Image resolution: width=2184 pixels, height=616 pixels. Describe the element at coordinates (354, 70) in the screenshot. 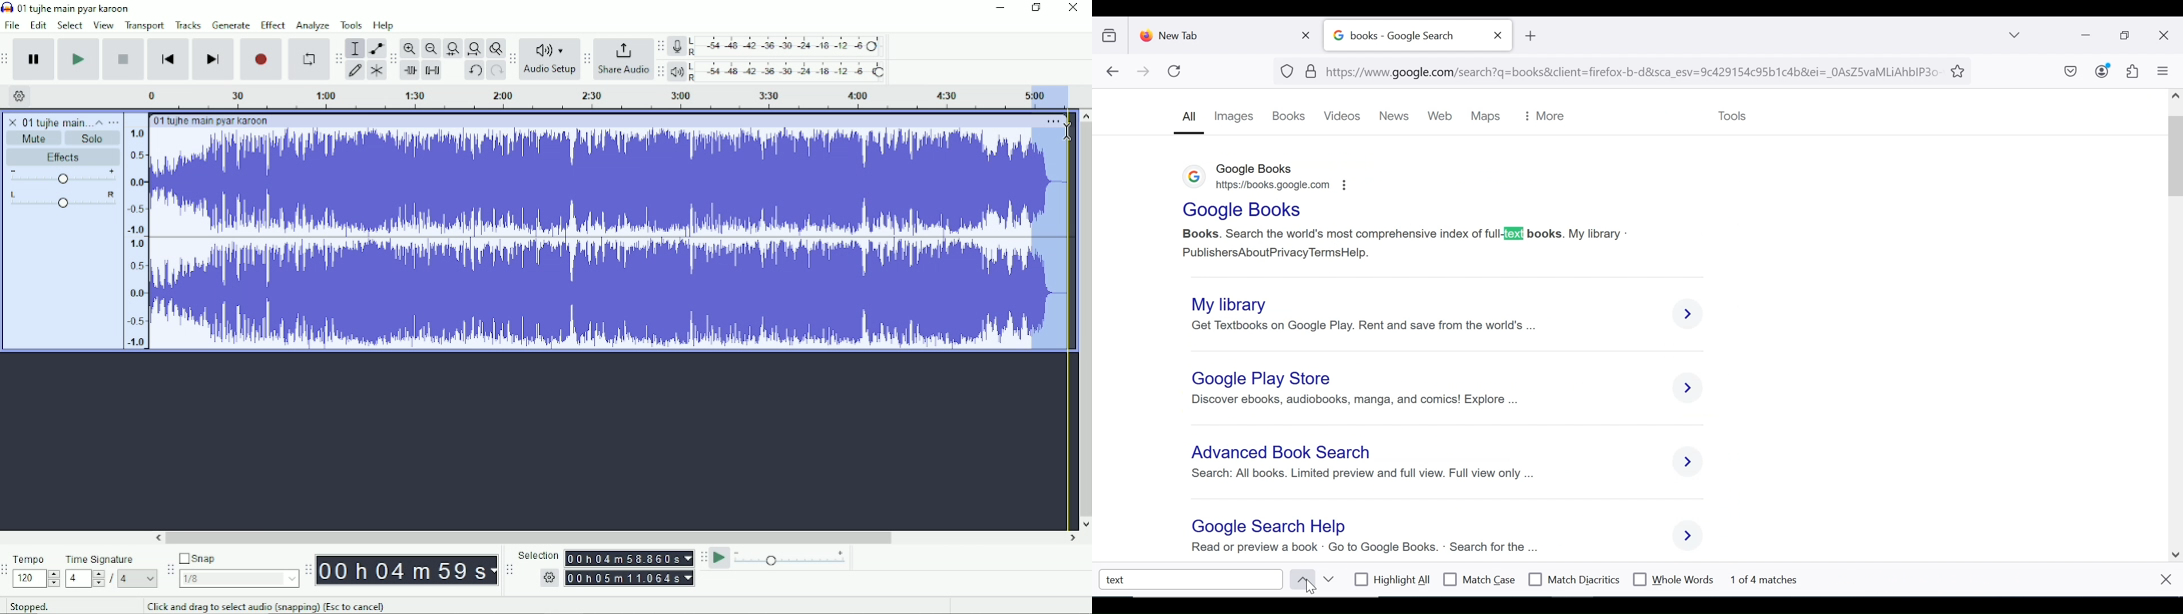

I see `Draw tool` at that location.